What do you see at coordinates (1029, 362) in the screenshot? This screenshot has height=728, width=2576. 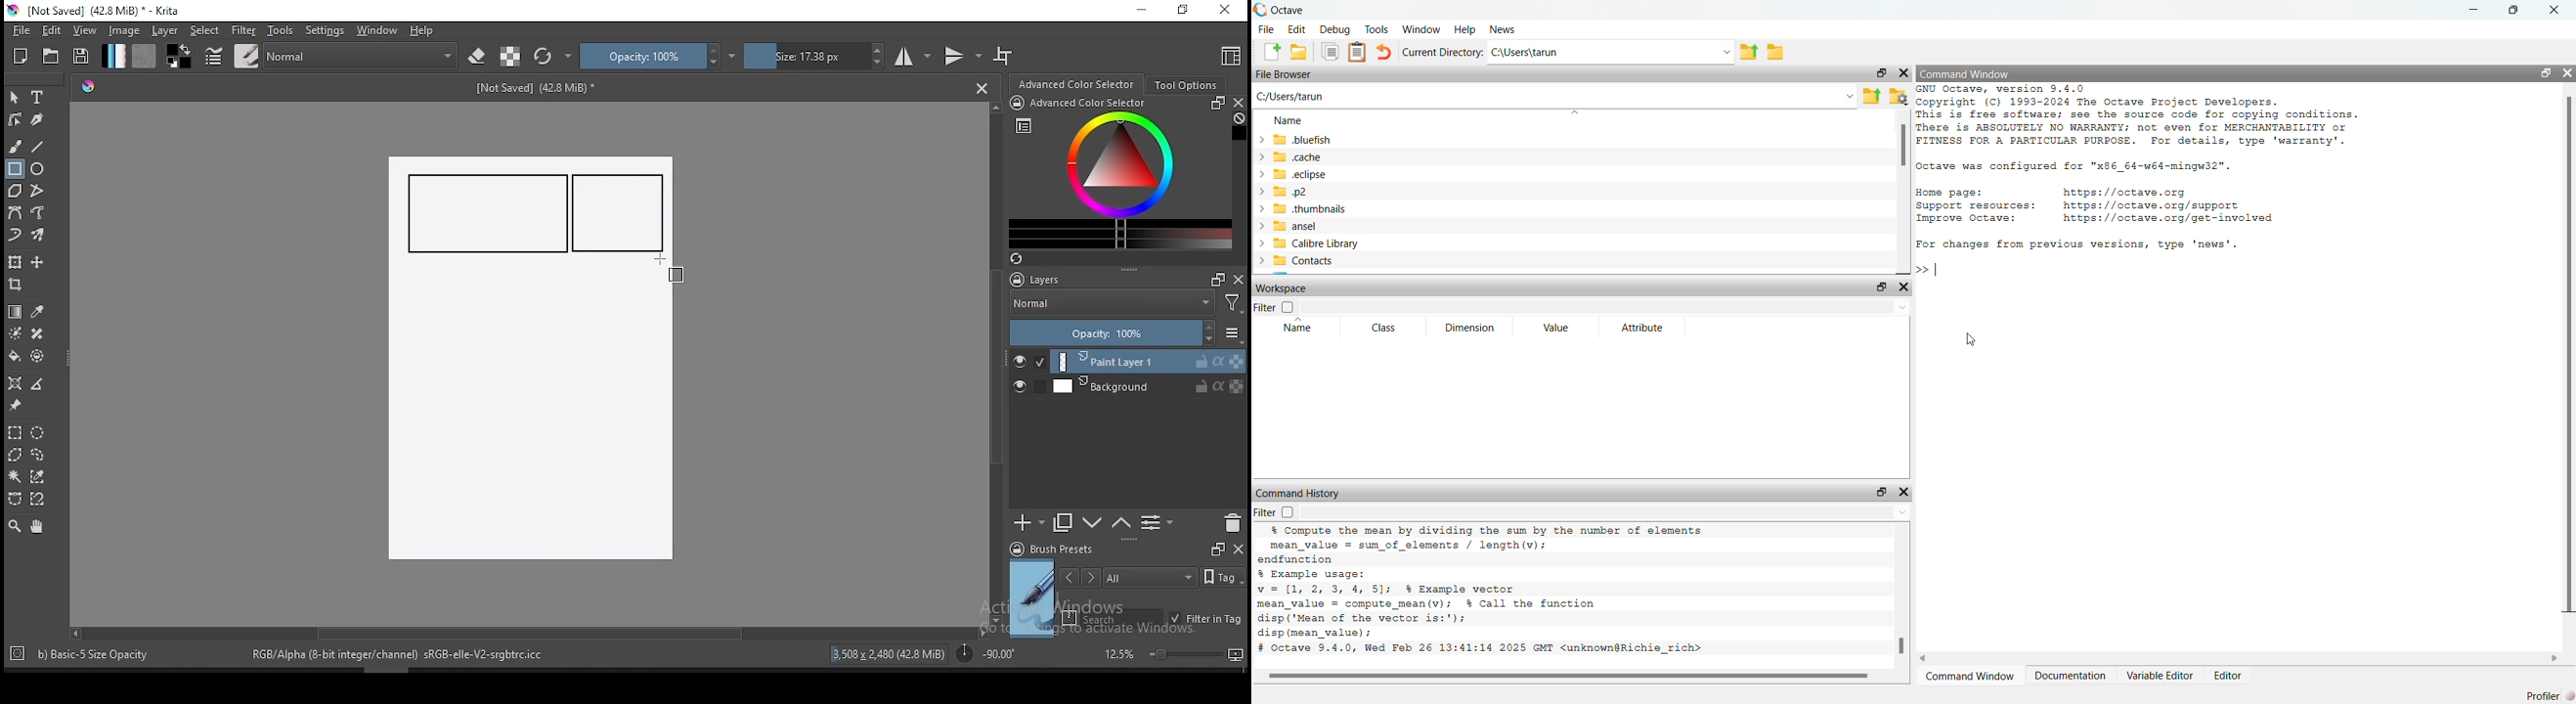 I see `layer visibility on/off` at bounding box center [1029, 362].